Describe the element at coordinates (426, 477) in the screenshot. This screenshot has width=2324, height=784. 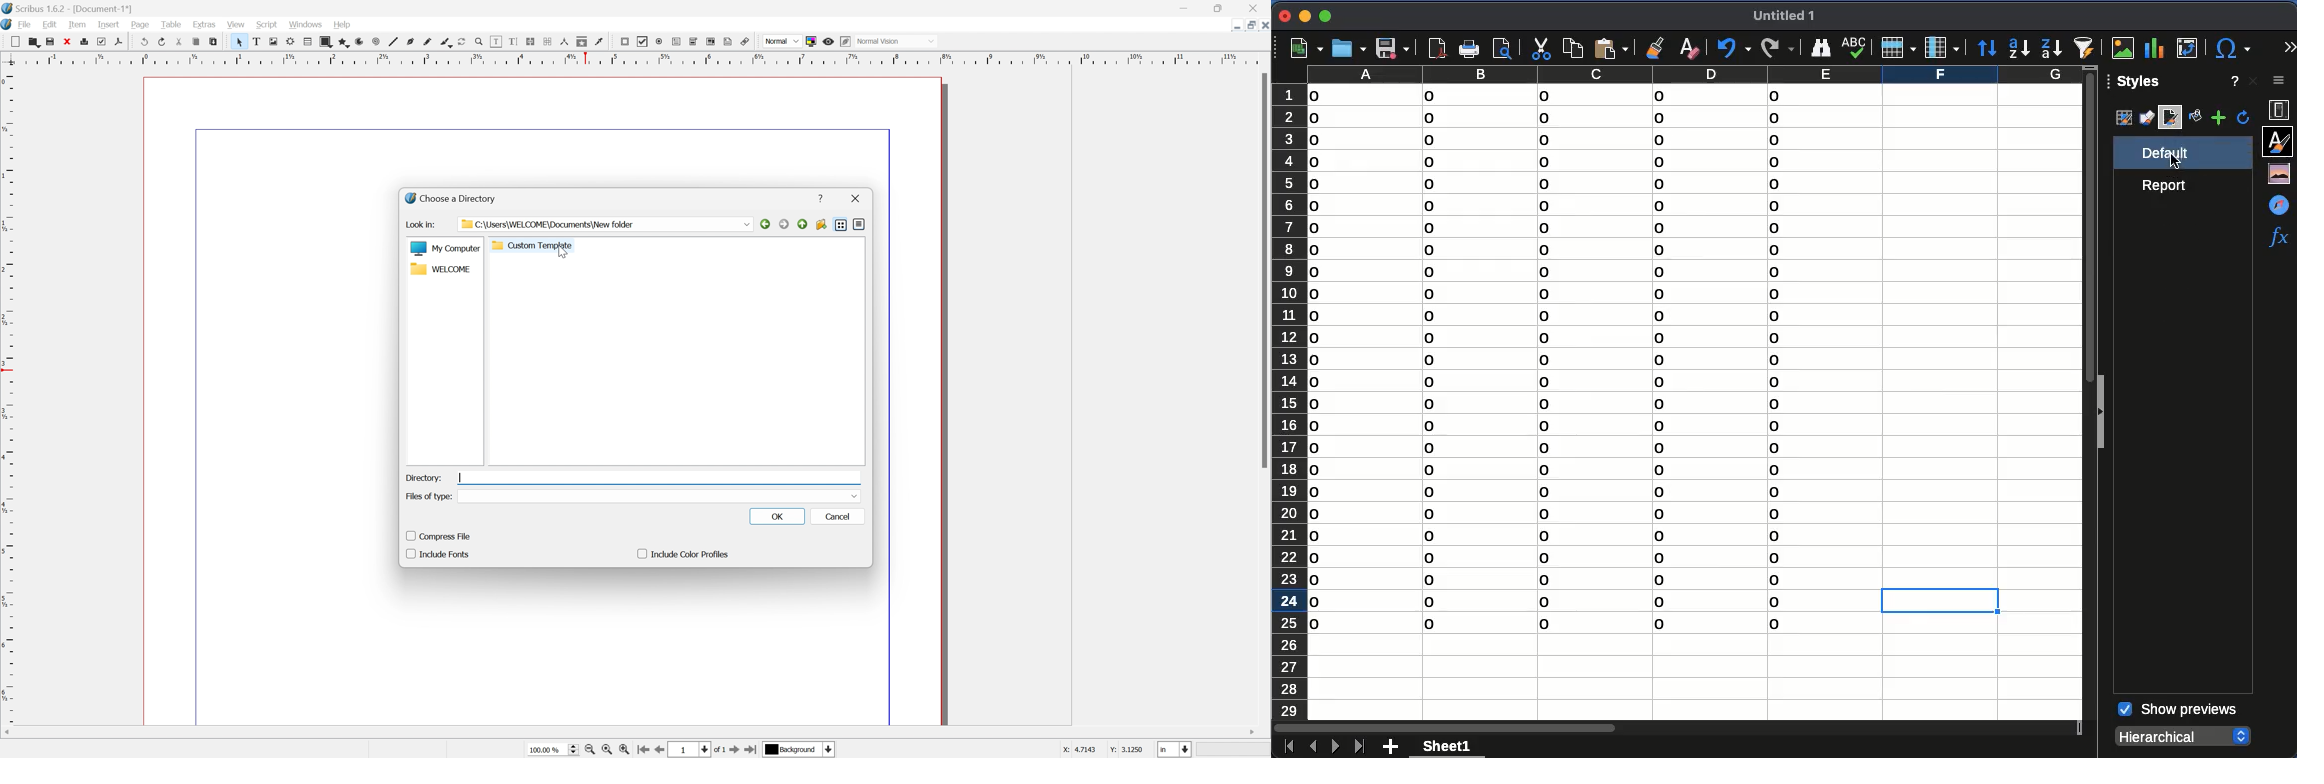
I see `directory:` at that location.